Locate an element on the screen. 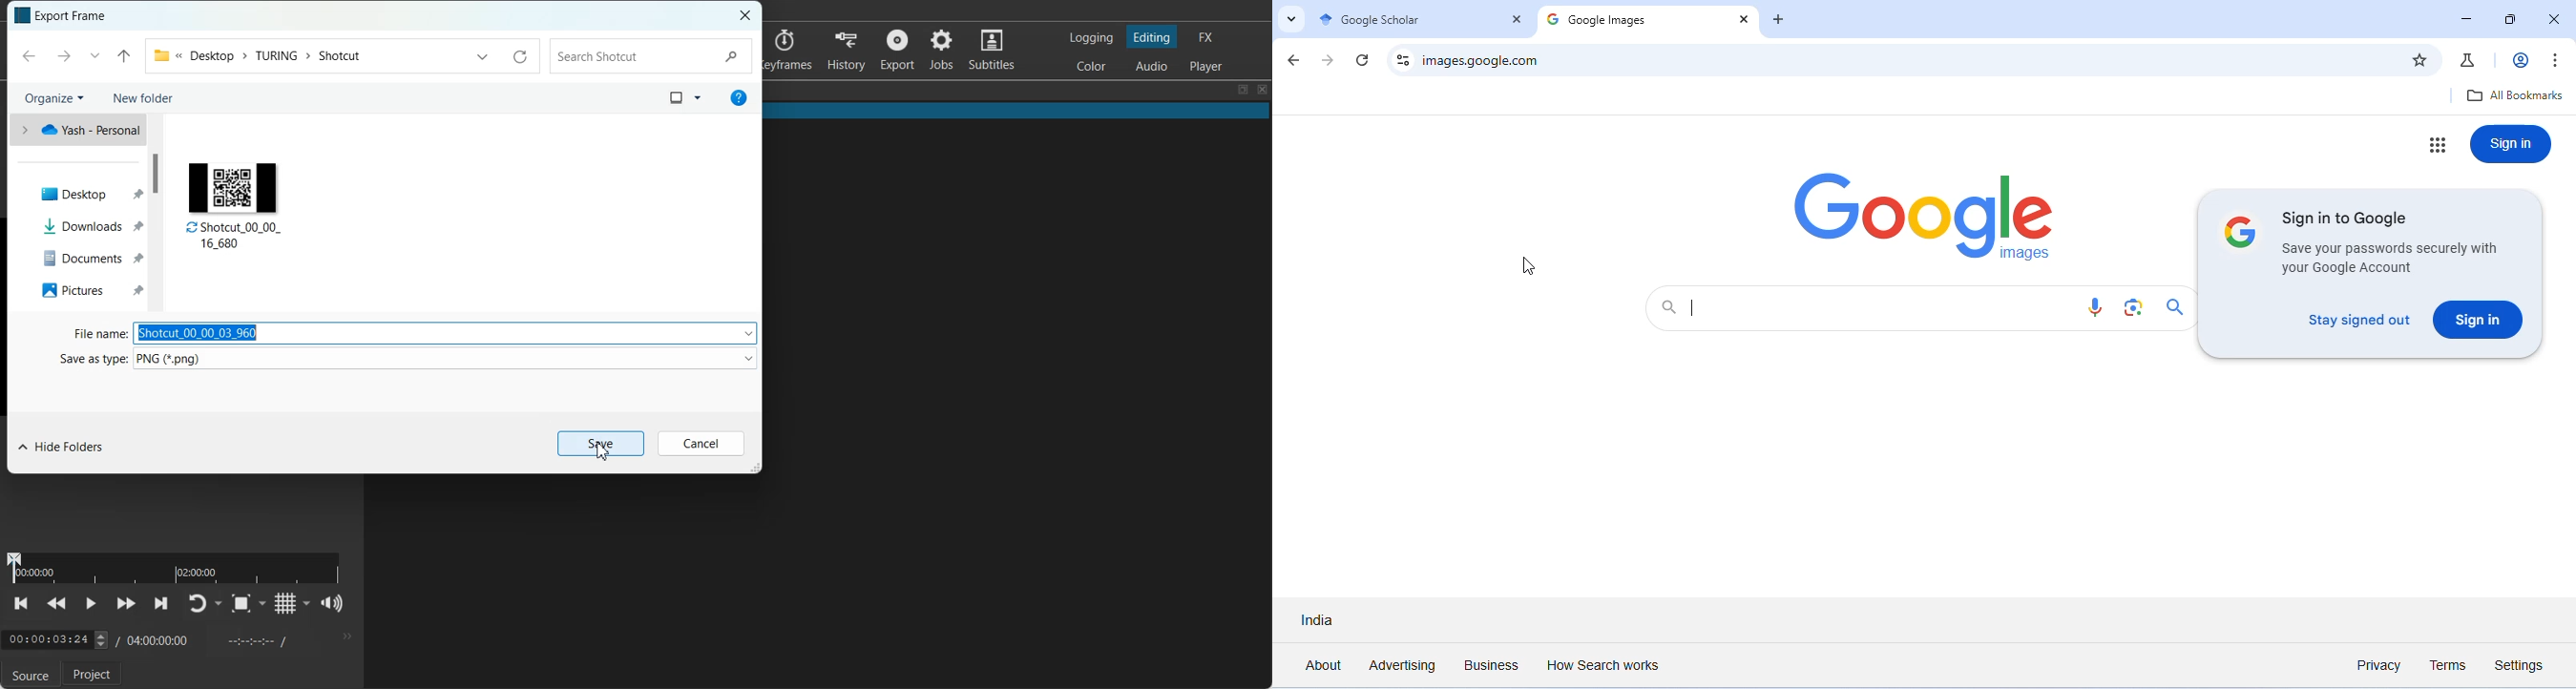  all bookmarks is located at coordinates (2510, 95).